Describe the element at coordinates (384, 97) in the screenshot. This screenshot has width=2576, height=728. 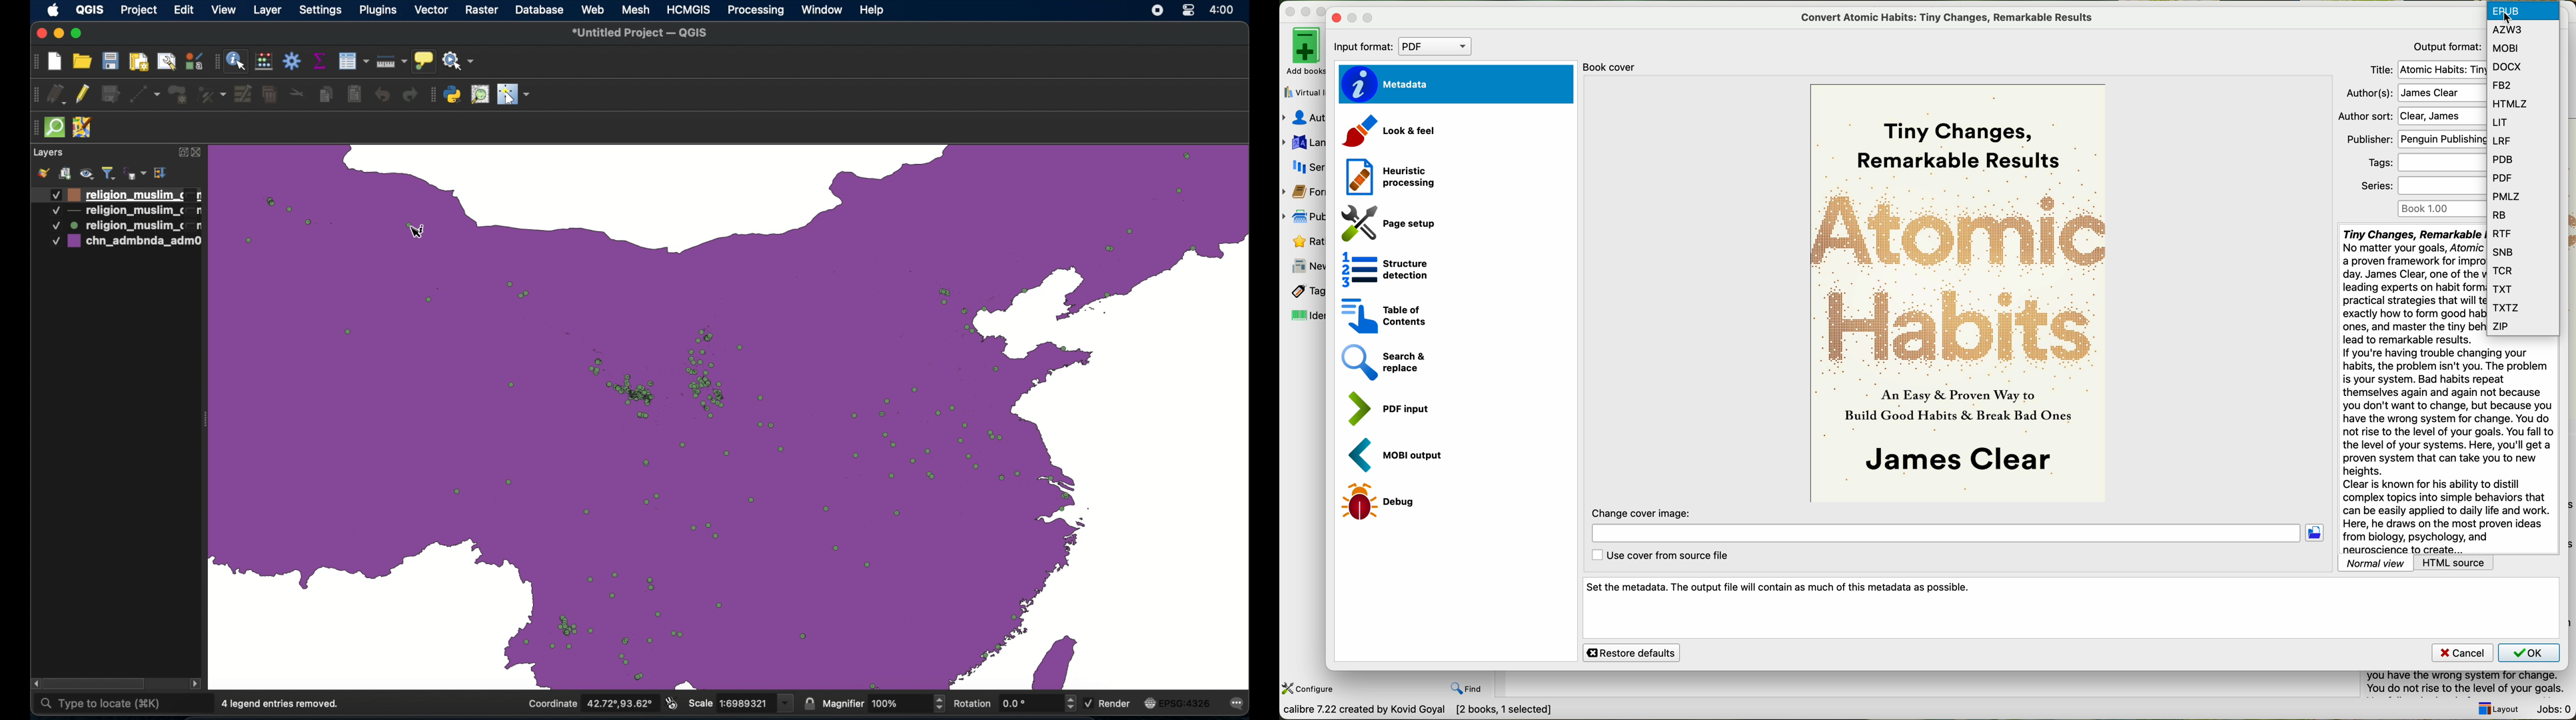
I see `undo` at that location.